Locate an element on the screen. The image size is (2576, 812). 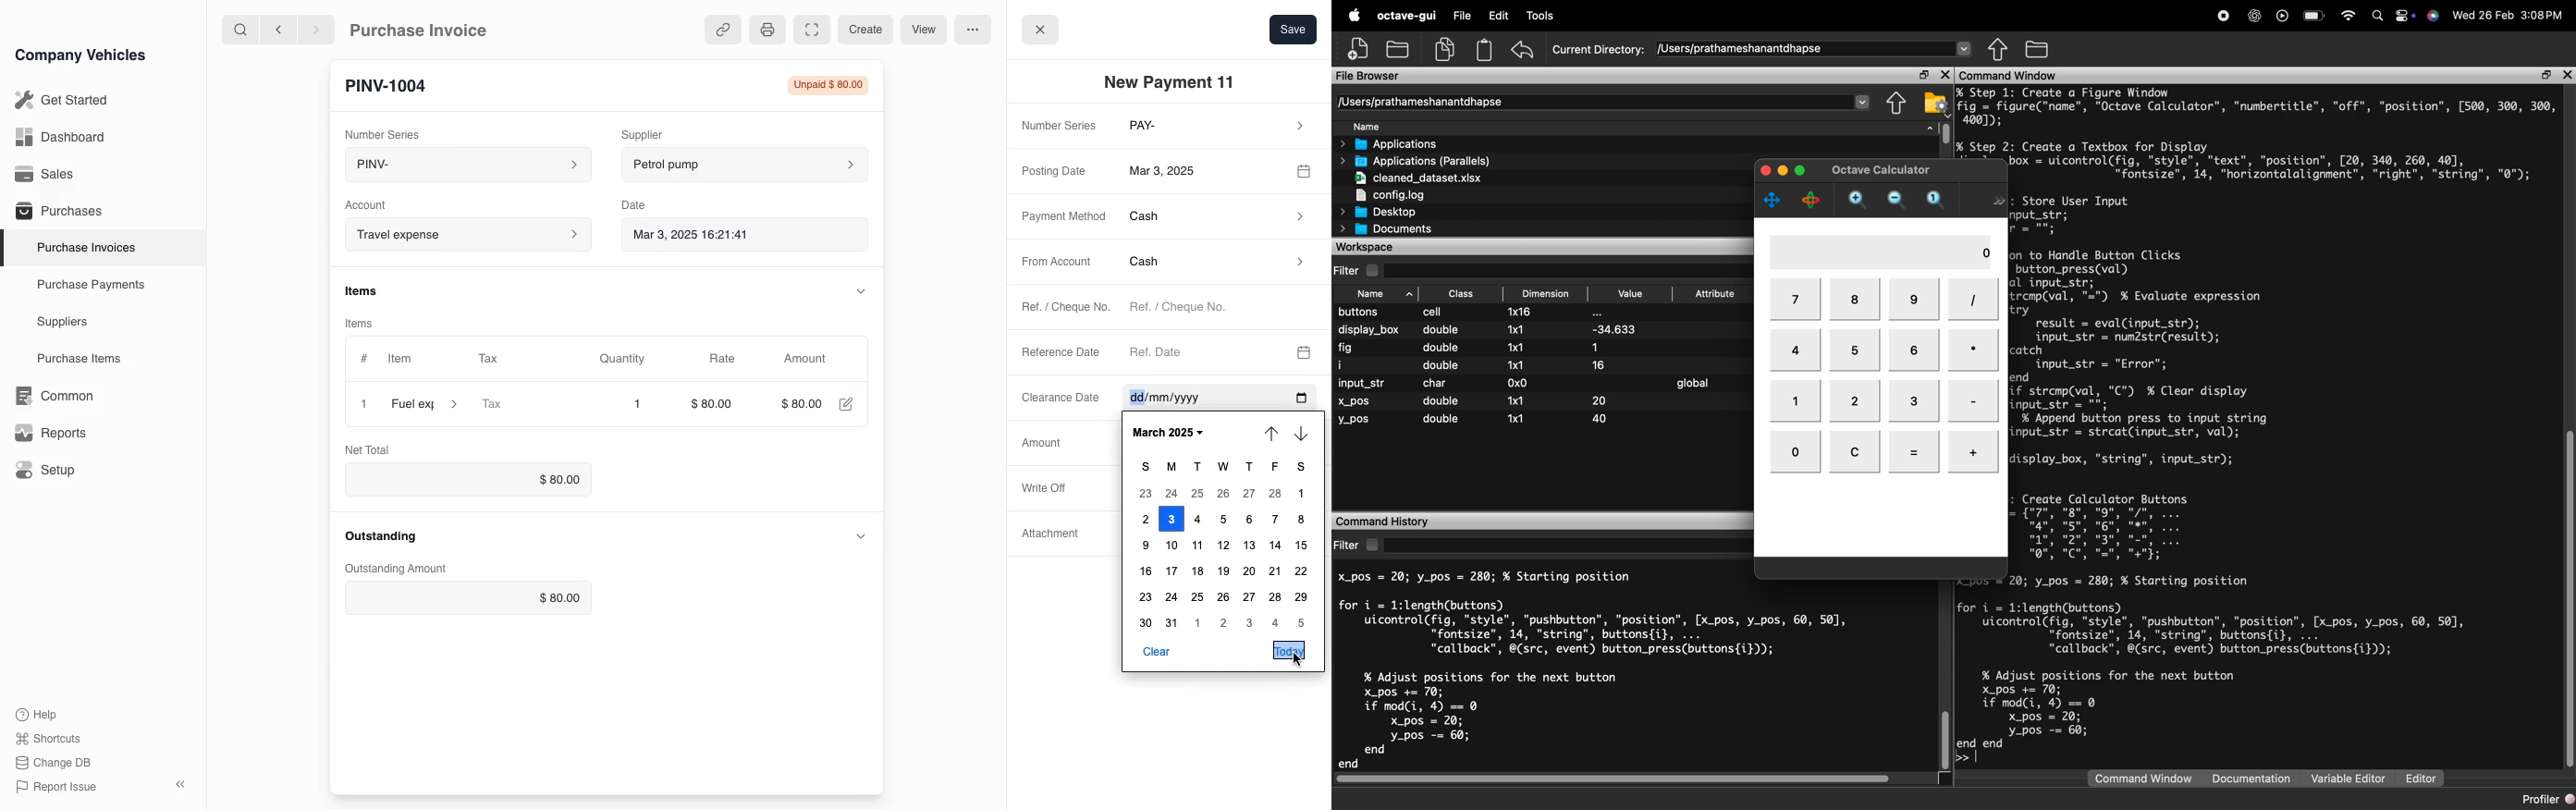
Quantity is located at coordinates (632, 359).